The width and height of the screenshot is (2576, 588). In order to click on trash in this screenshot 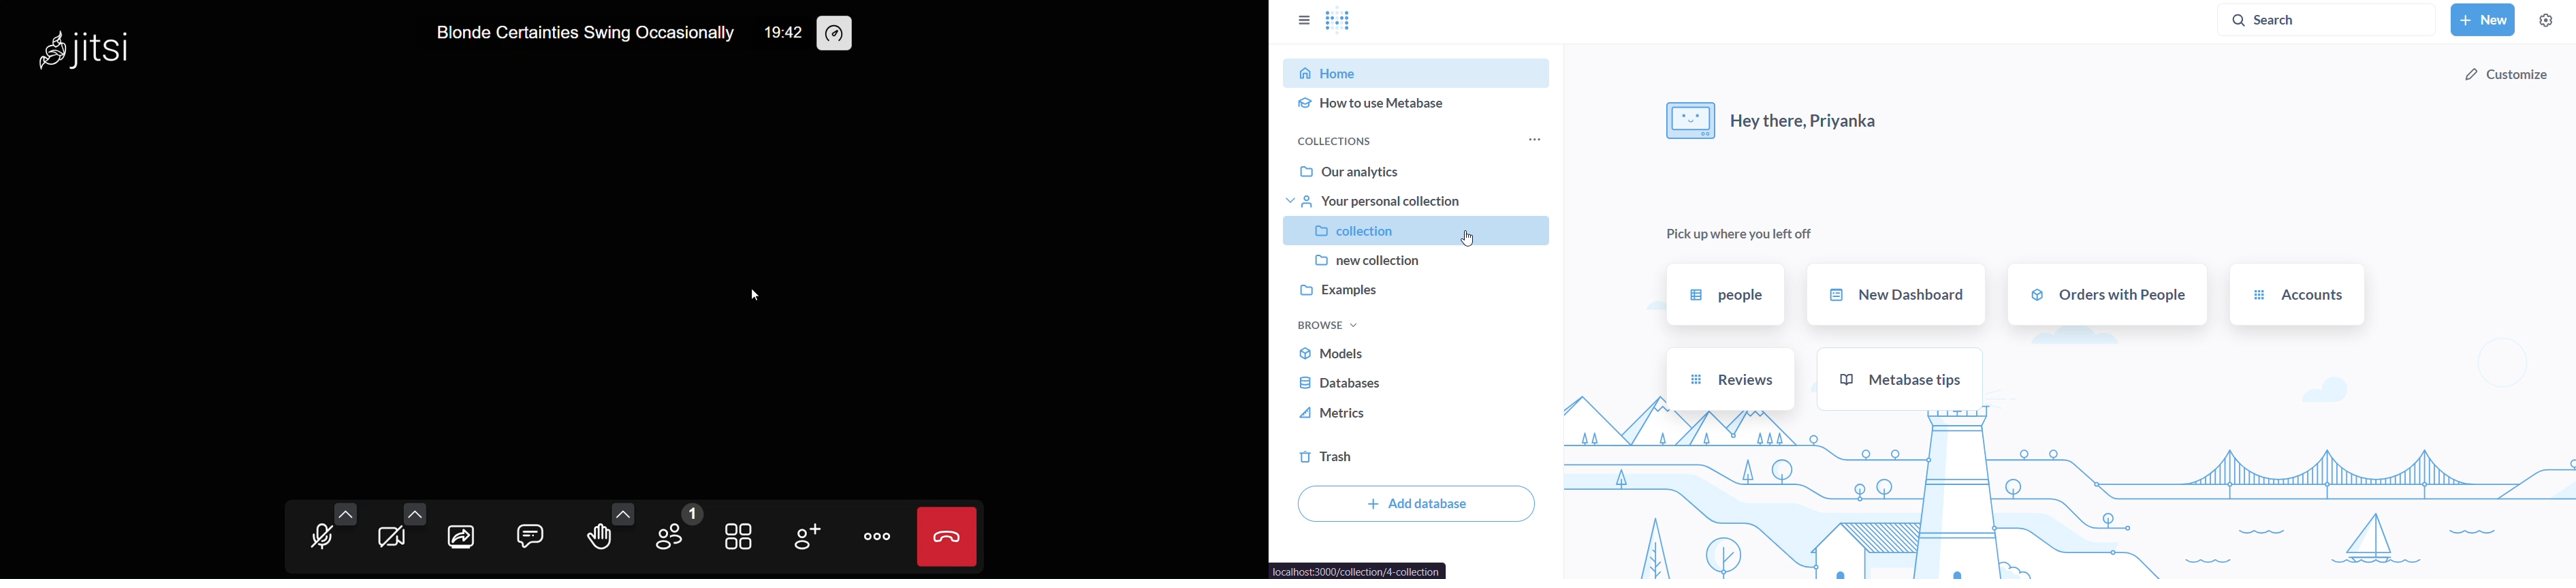, I will do `click(1420, 456)`.